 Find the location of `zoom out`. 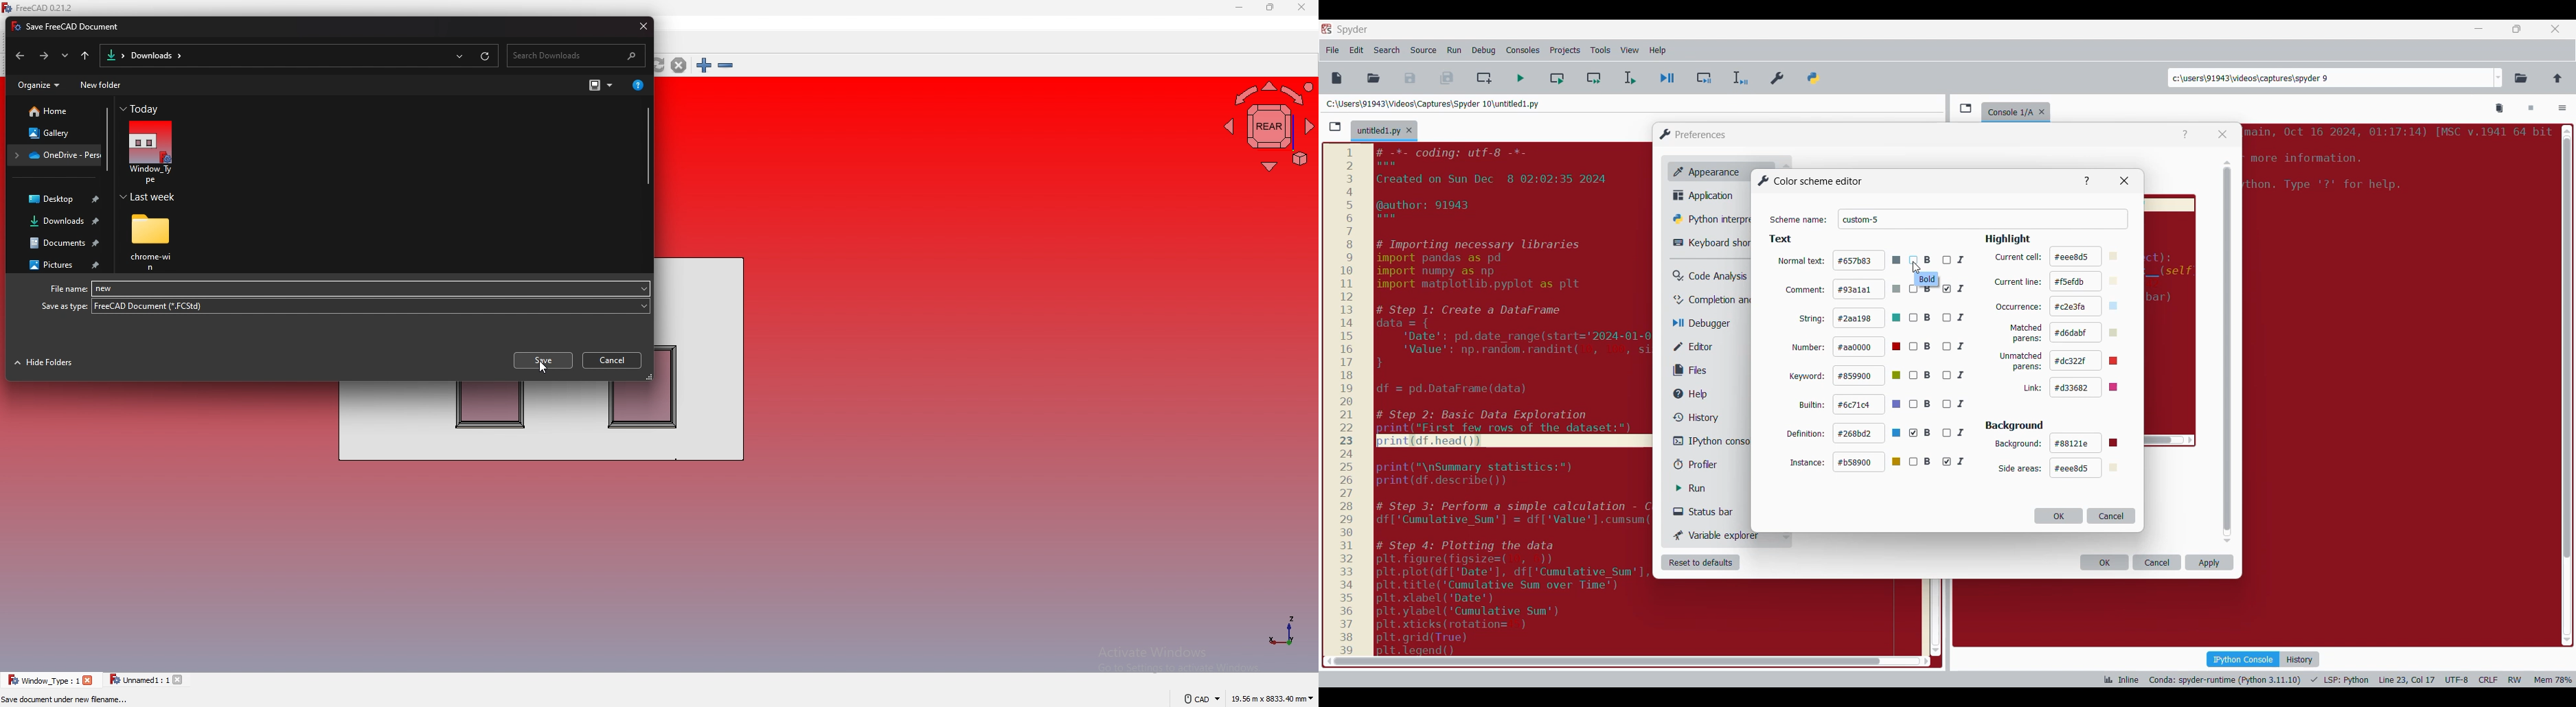

zoom out is located at coordinates (725, 66).